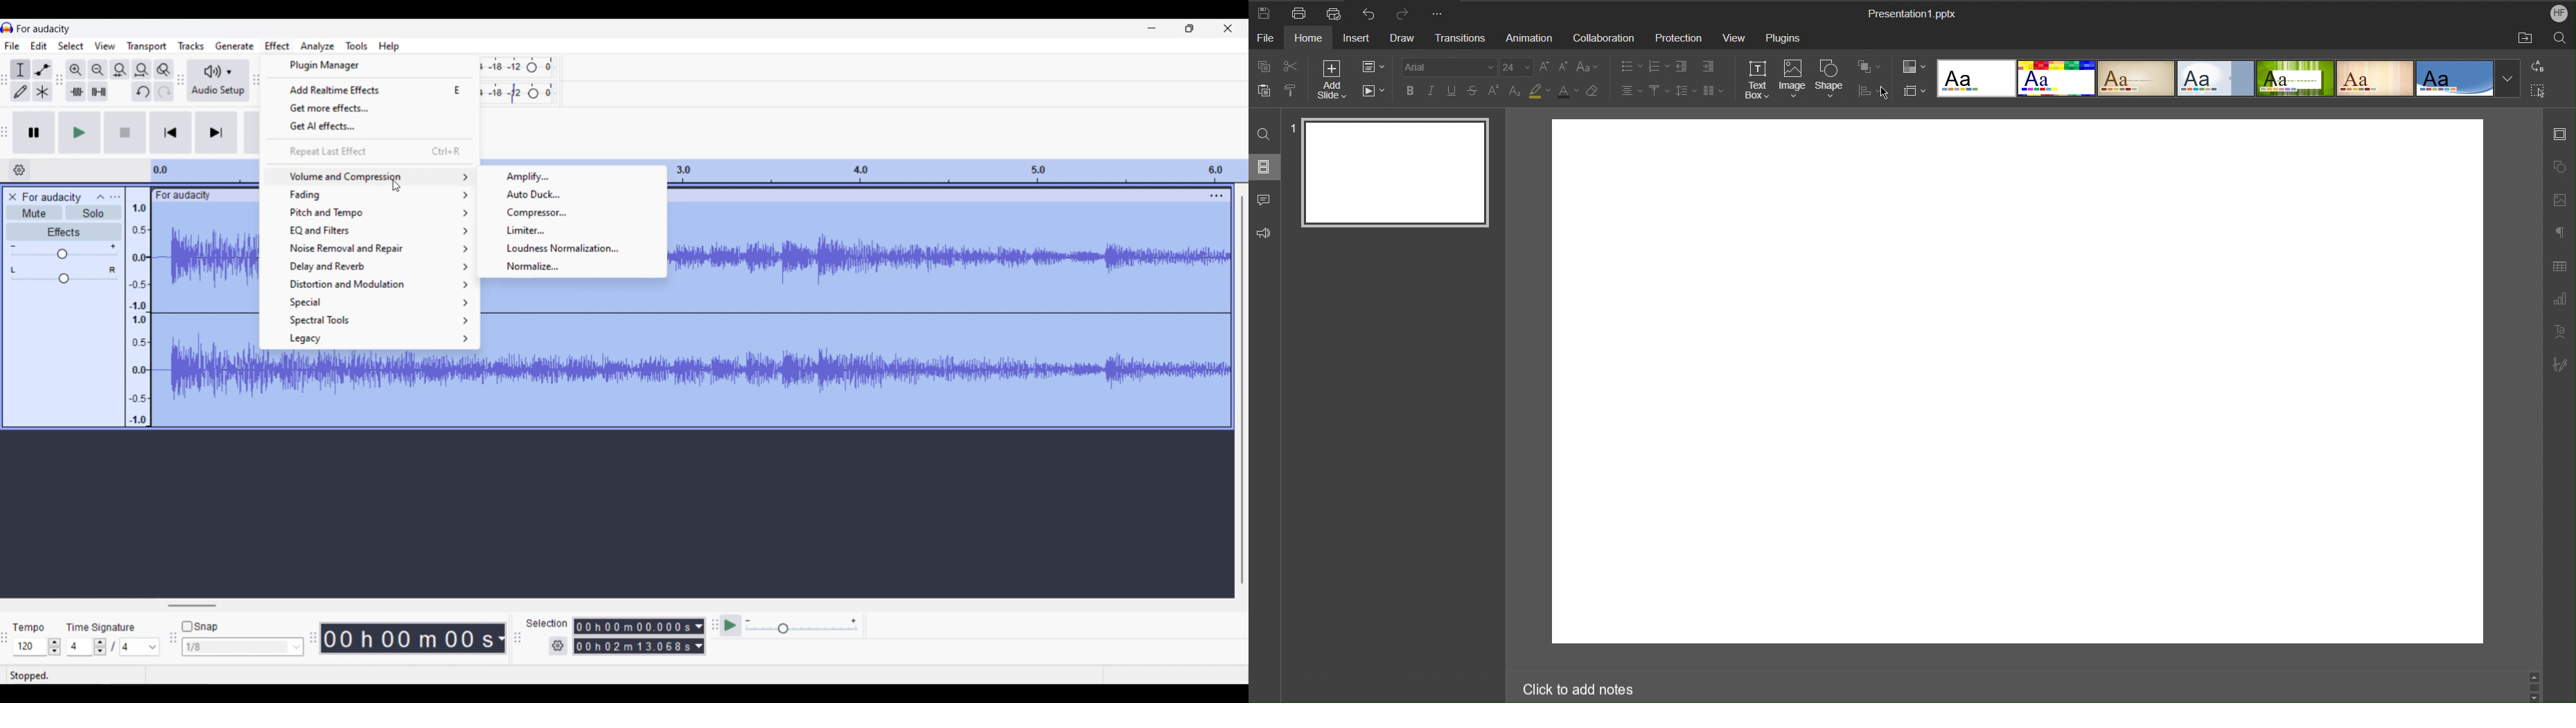 The height and width of the screenshot is (728, 2576). What do you see at coordinates (76, 92) in the screenshot?
I see `Trim audio outside selection` at bounding box center [76, 92].